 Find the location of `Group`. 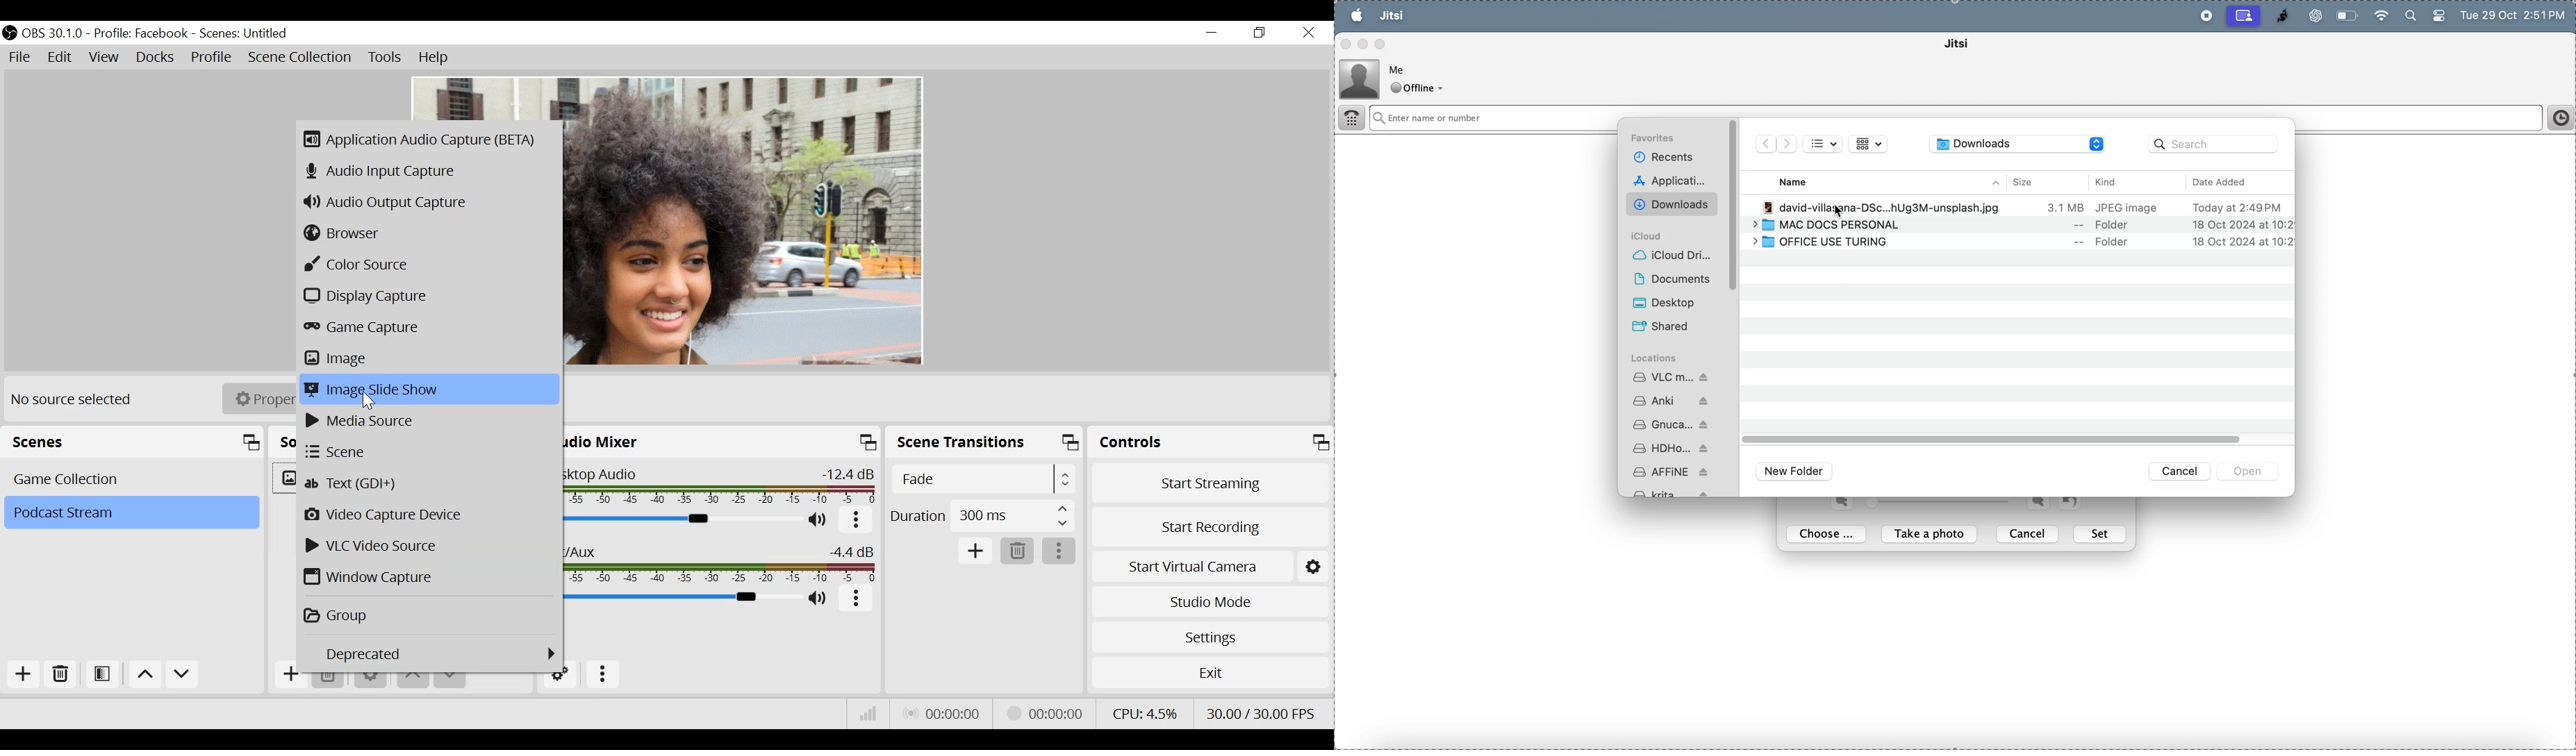

Group is located at coordinates (429, 613).